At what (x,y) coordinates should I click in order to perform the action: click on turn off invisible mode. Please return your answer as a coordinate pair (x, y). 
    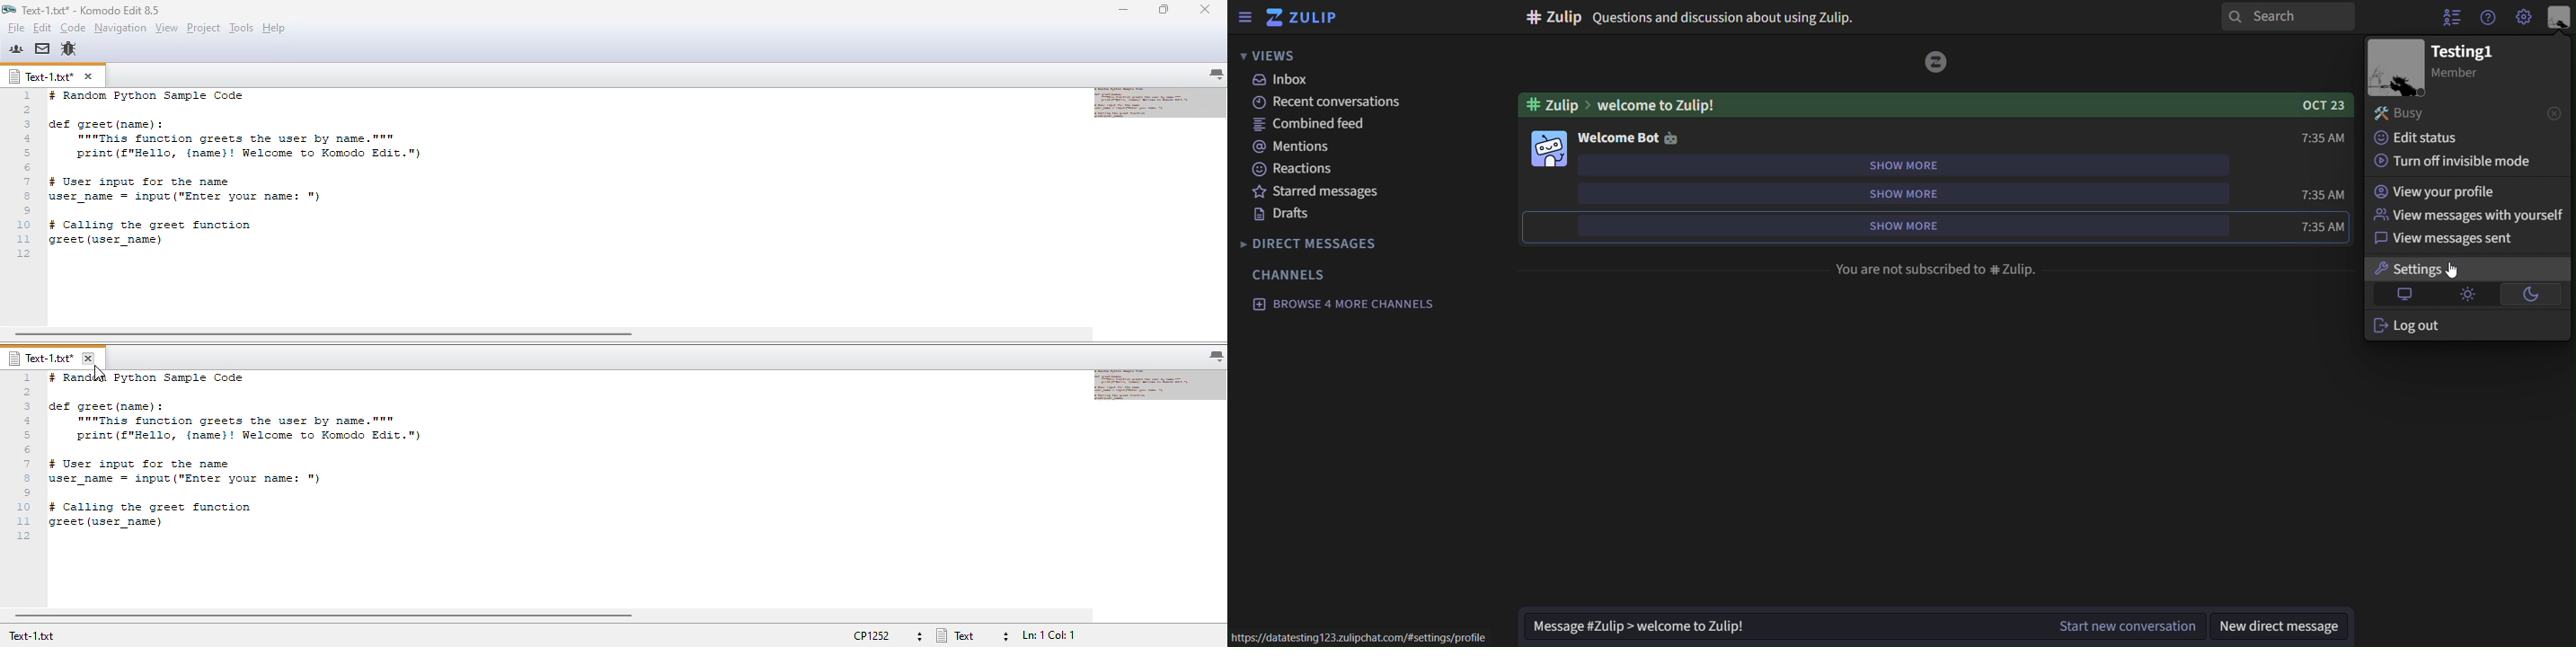
    Looking at the image, I should click on (2461, 163).